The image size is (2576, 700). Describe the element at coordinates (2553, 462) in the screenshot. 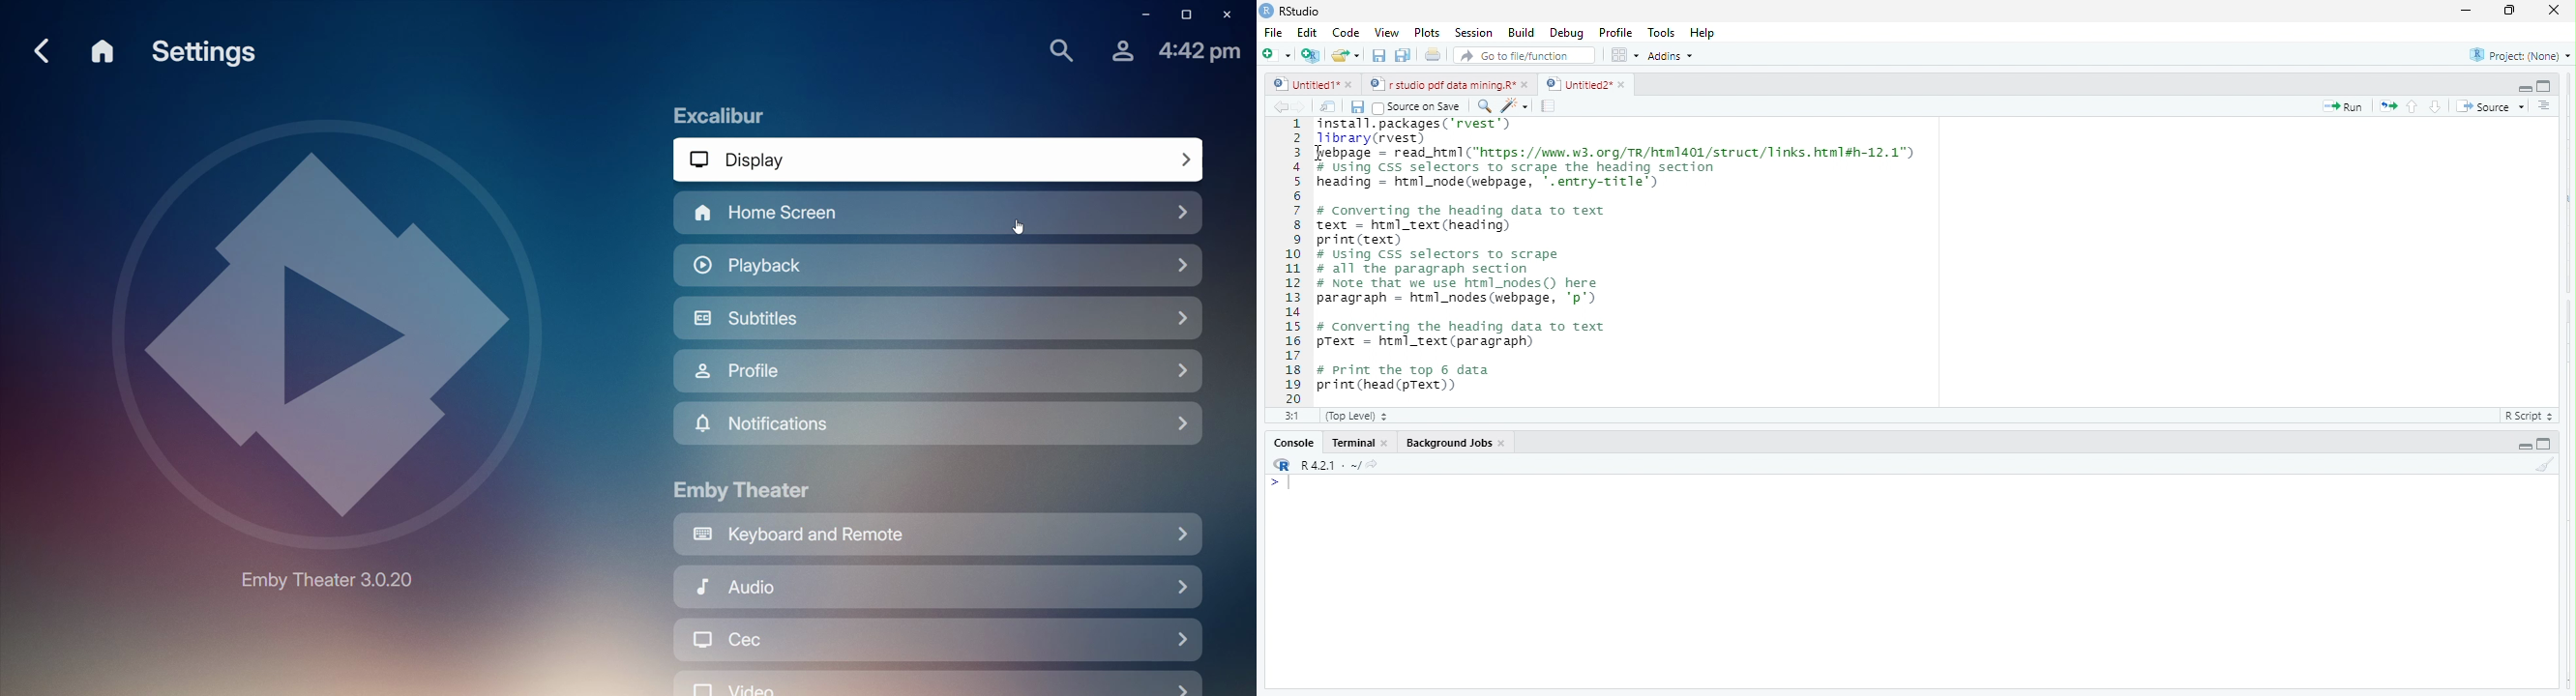

I see `clear console` at that location.